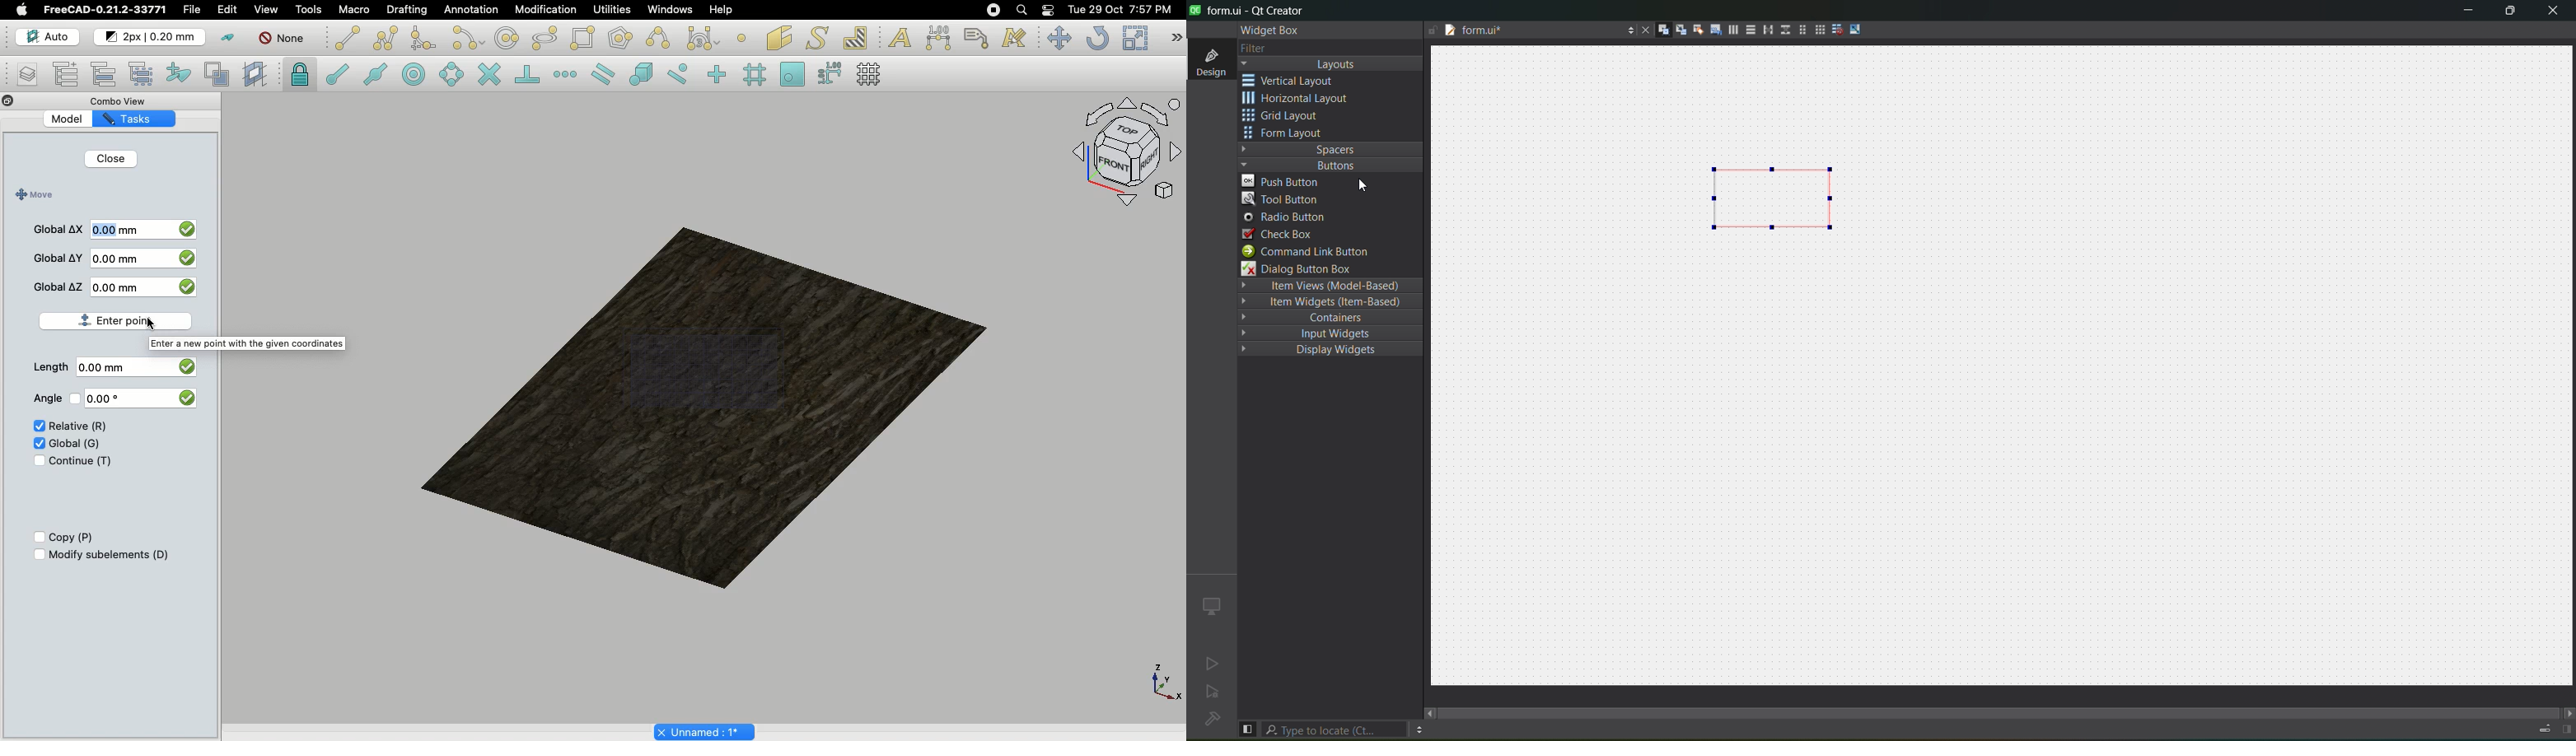 This screenshot has height=756, width=2576. What do you see at coordinates (418, 73) in the screenshot?
I see `Snap center` at bounding box center [418, 73].